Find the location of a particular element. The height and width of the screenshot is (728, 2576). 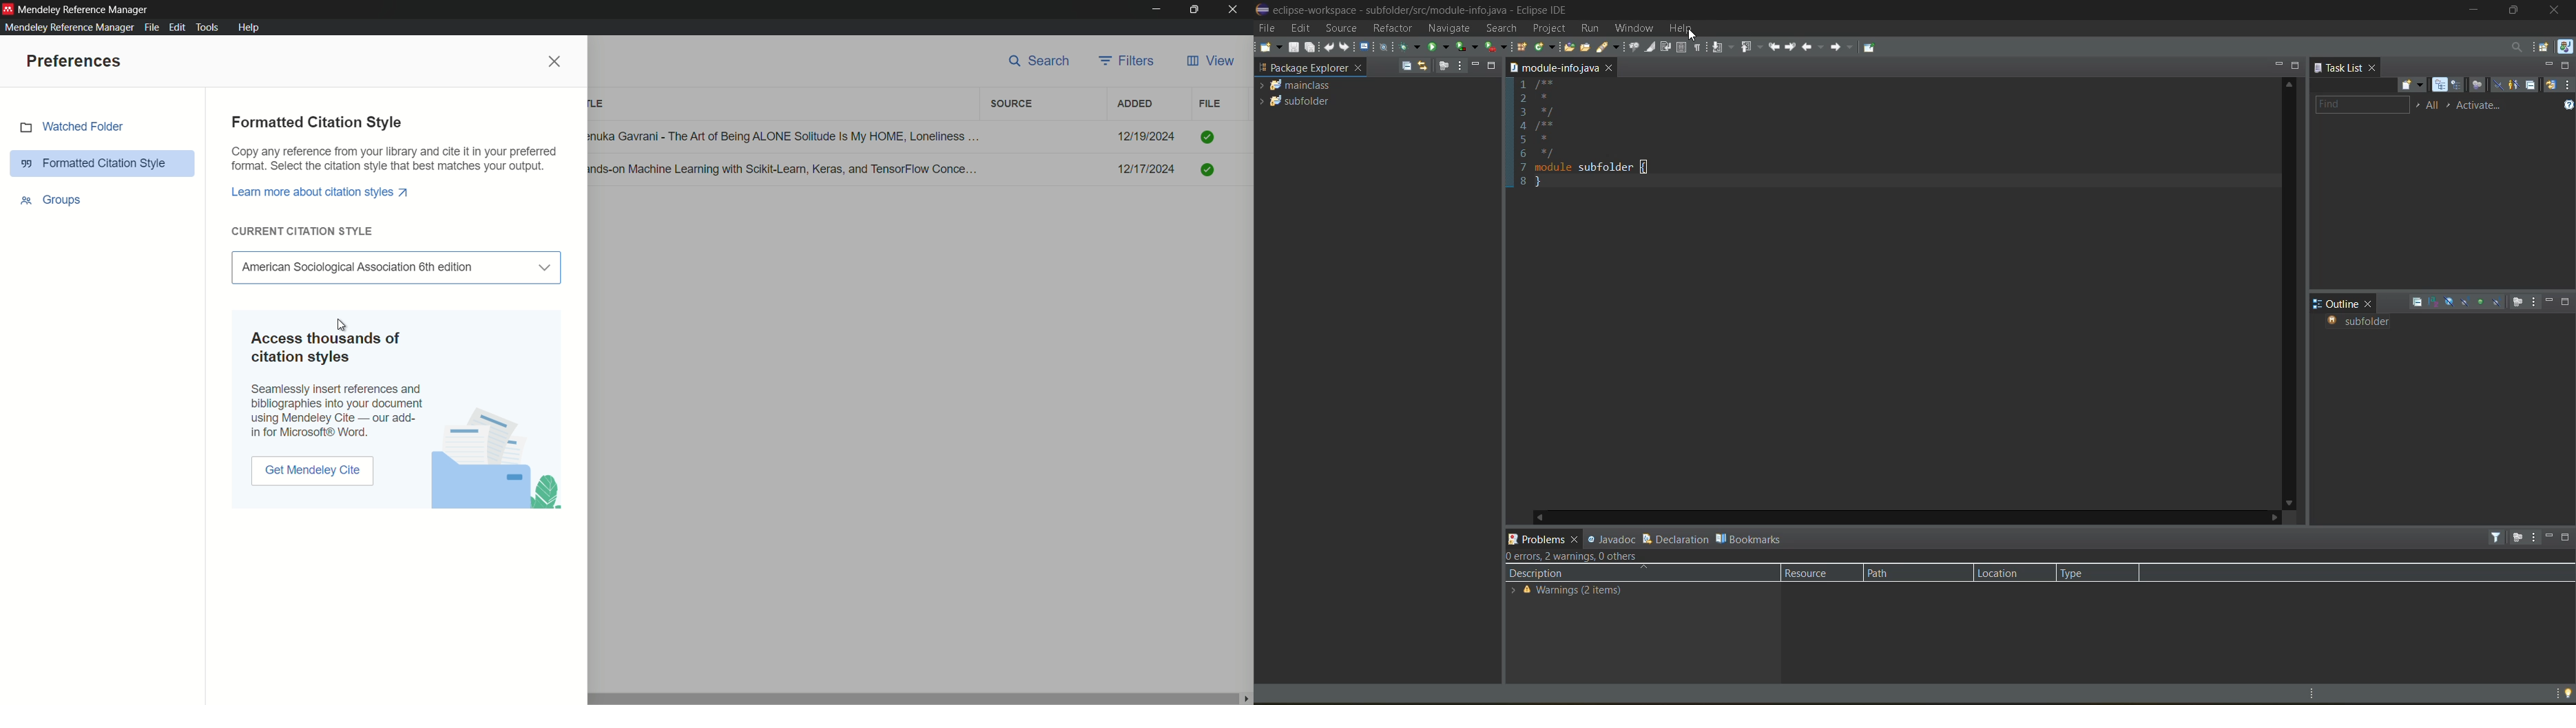

collapse all is located at coordinates (2418, 303).